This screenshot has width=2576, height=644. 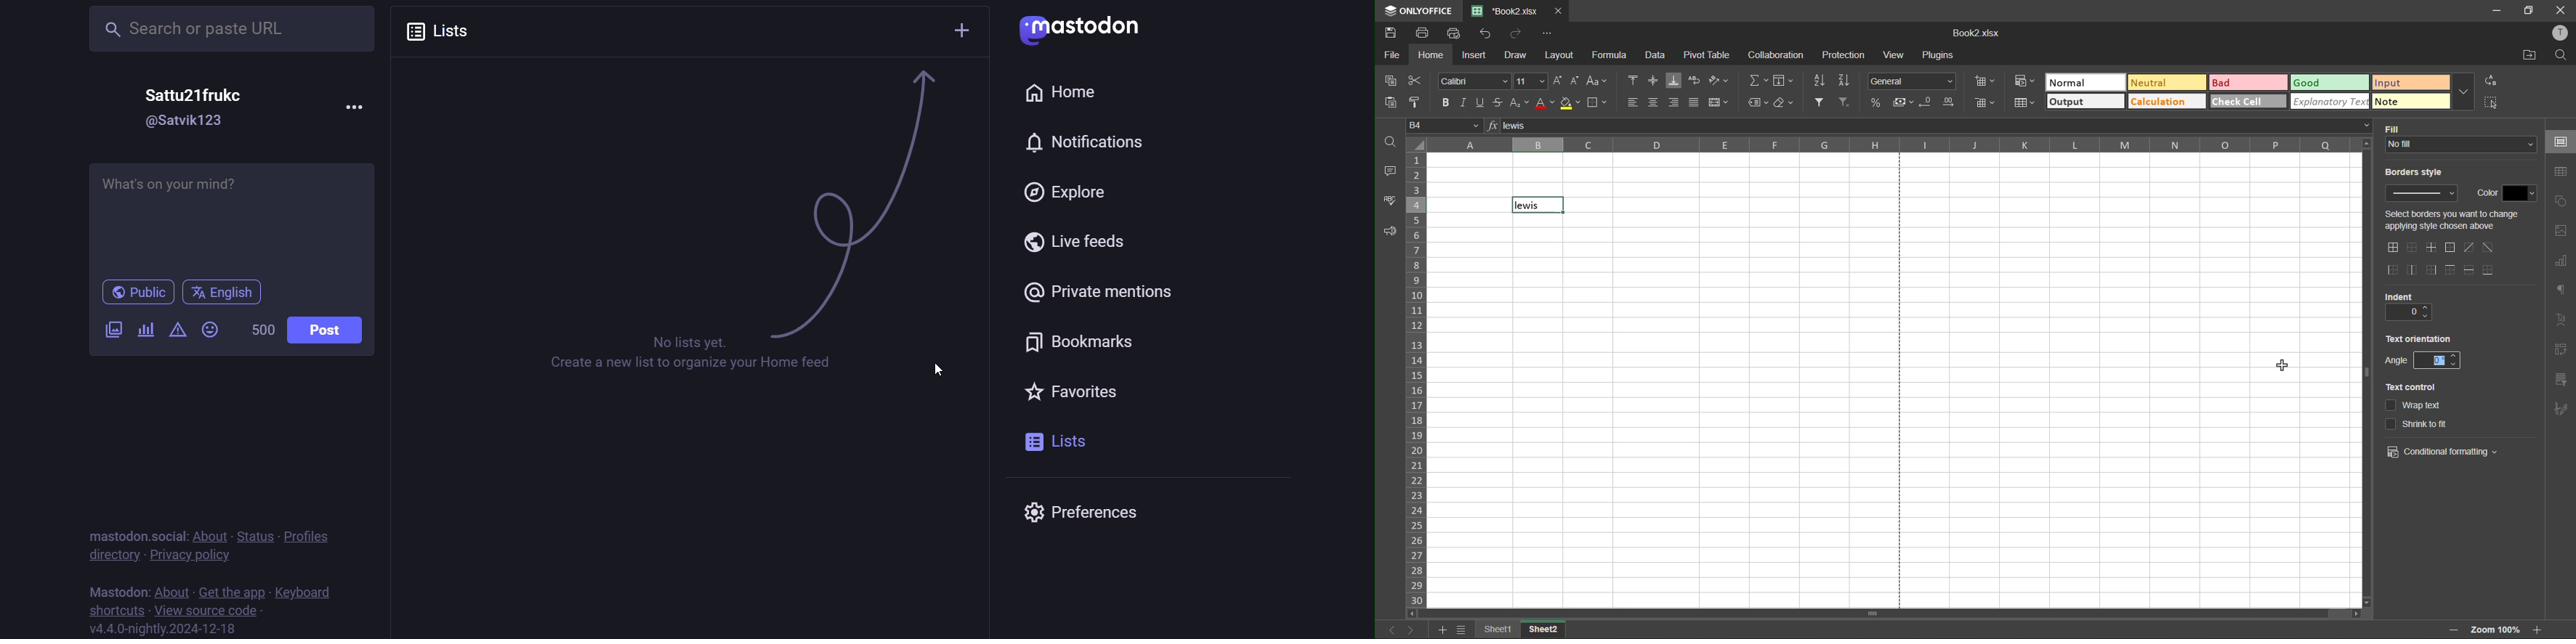 What do you see at coordinates (2414, 388) in the screenshot?
I see `text control` at bounding box center [2414, 388].